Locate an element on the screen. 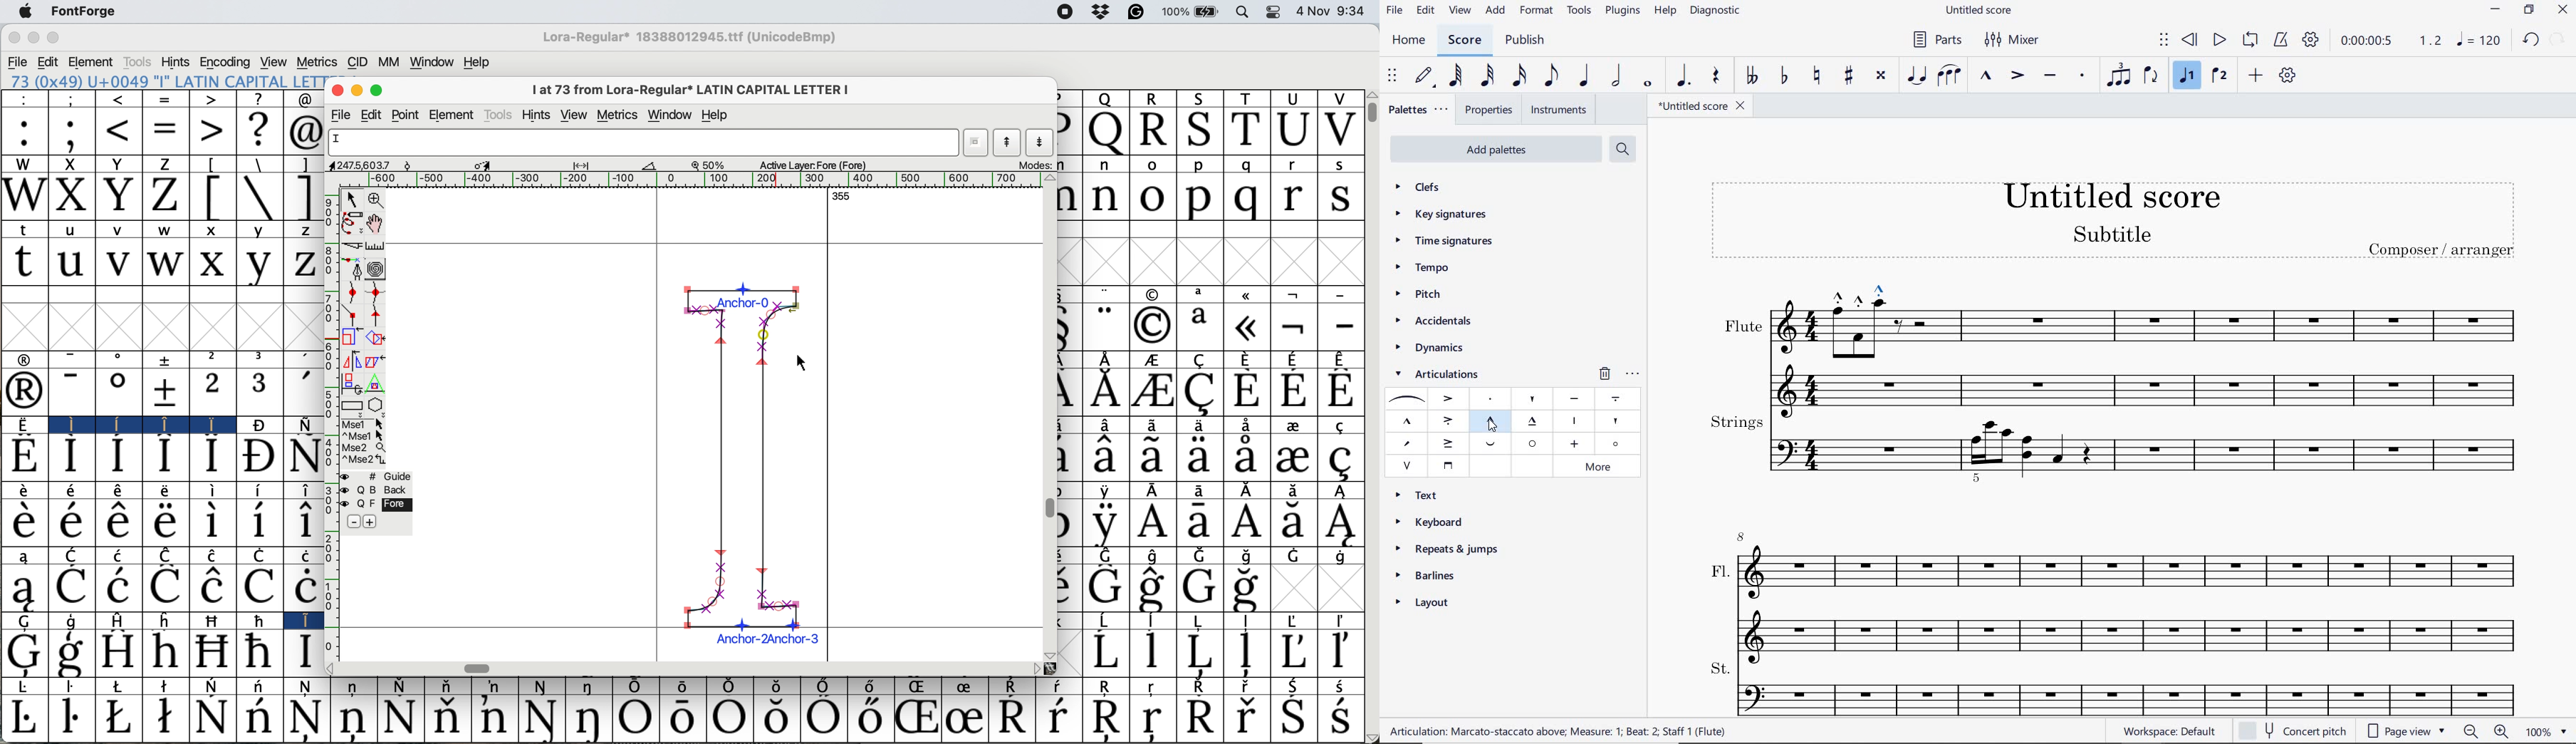  Symbol is located at coordinates (216, 620).